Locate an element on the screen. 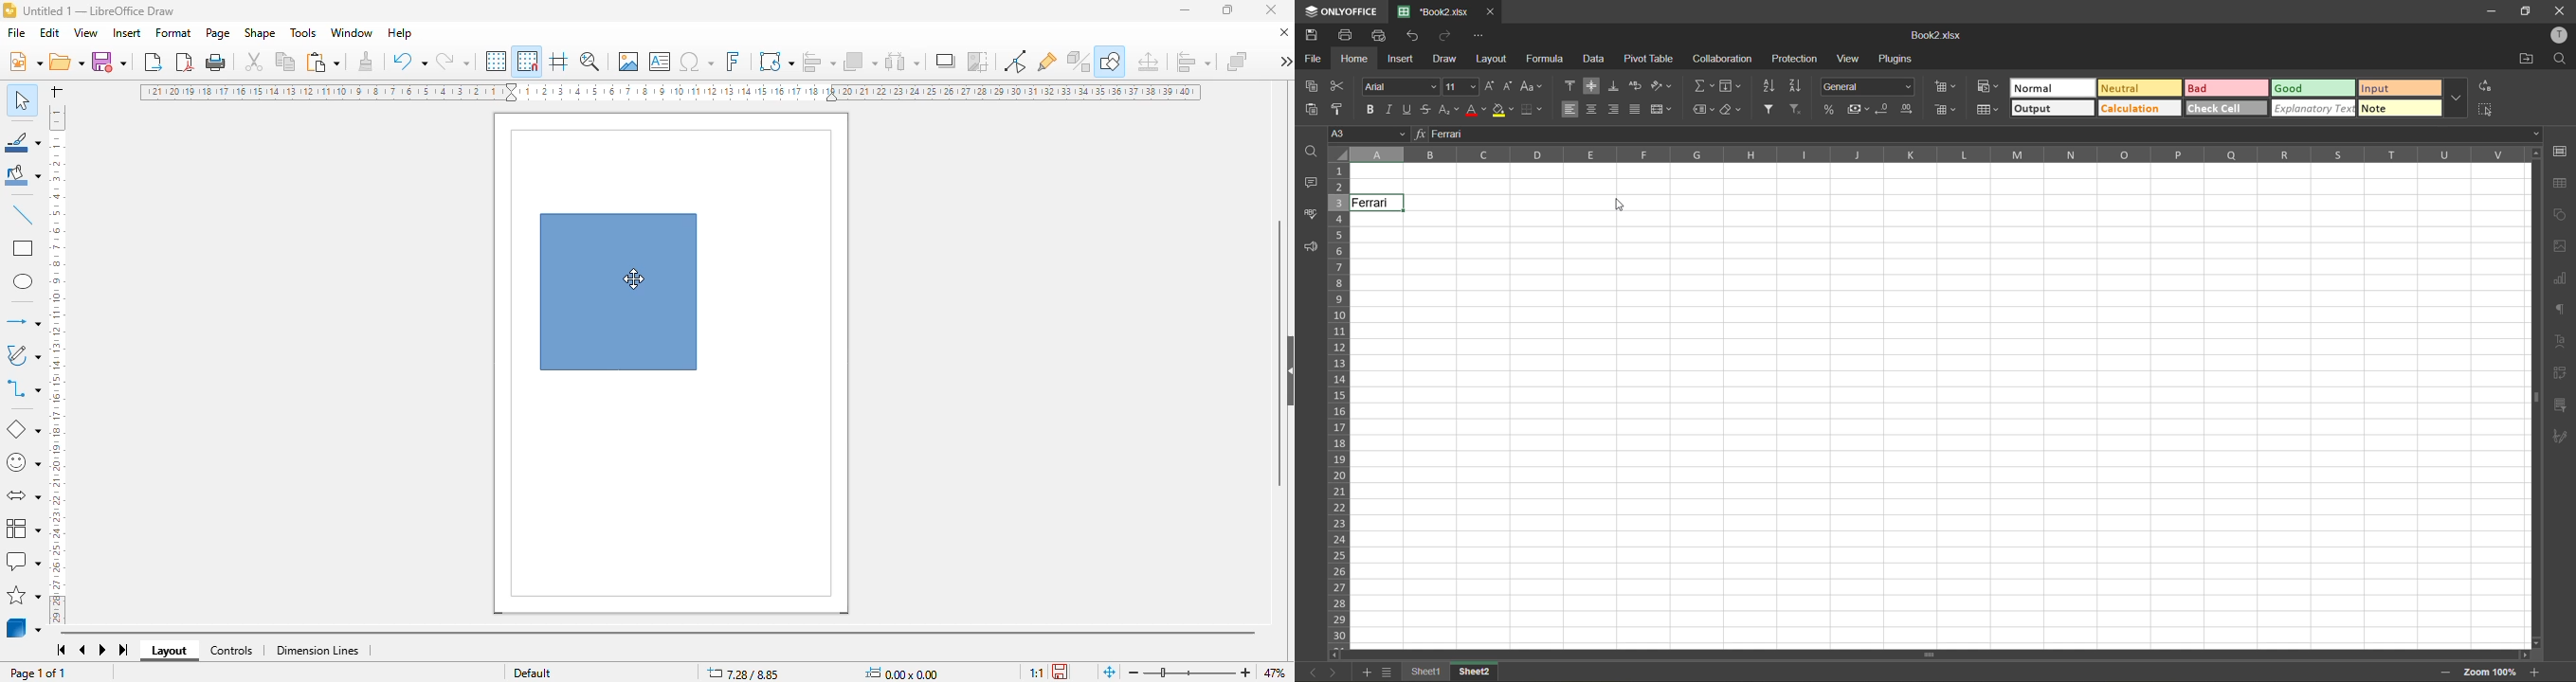  flowchart is located at coordinates (24, 527).